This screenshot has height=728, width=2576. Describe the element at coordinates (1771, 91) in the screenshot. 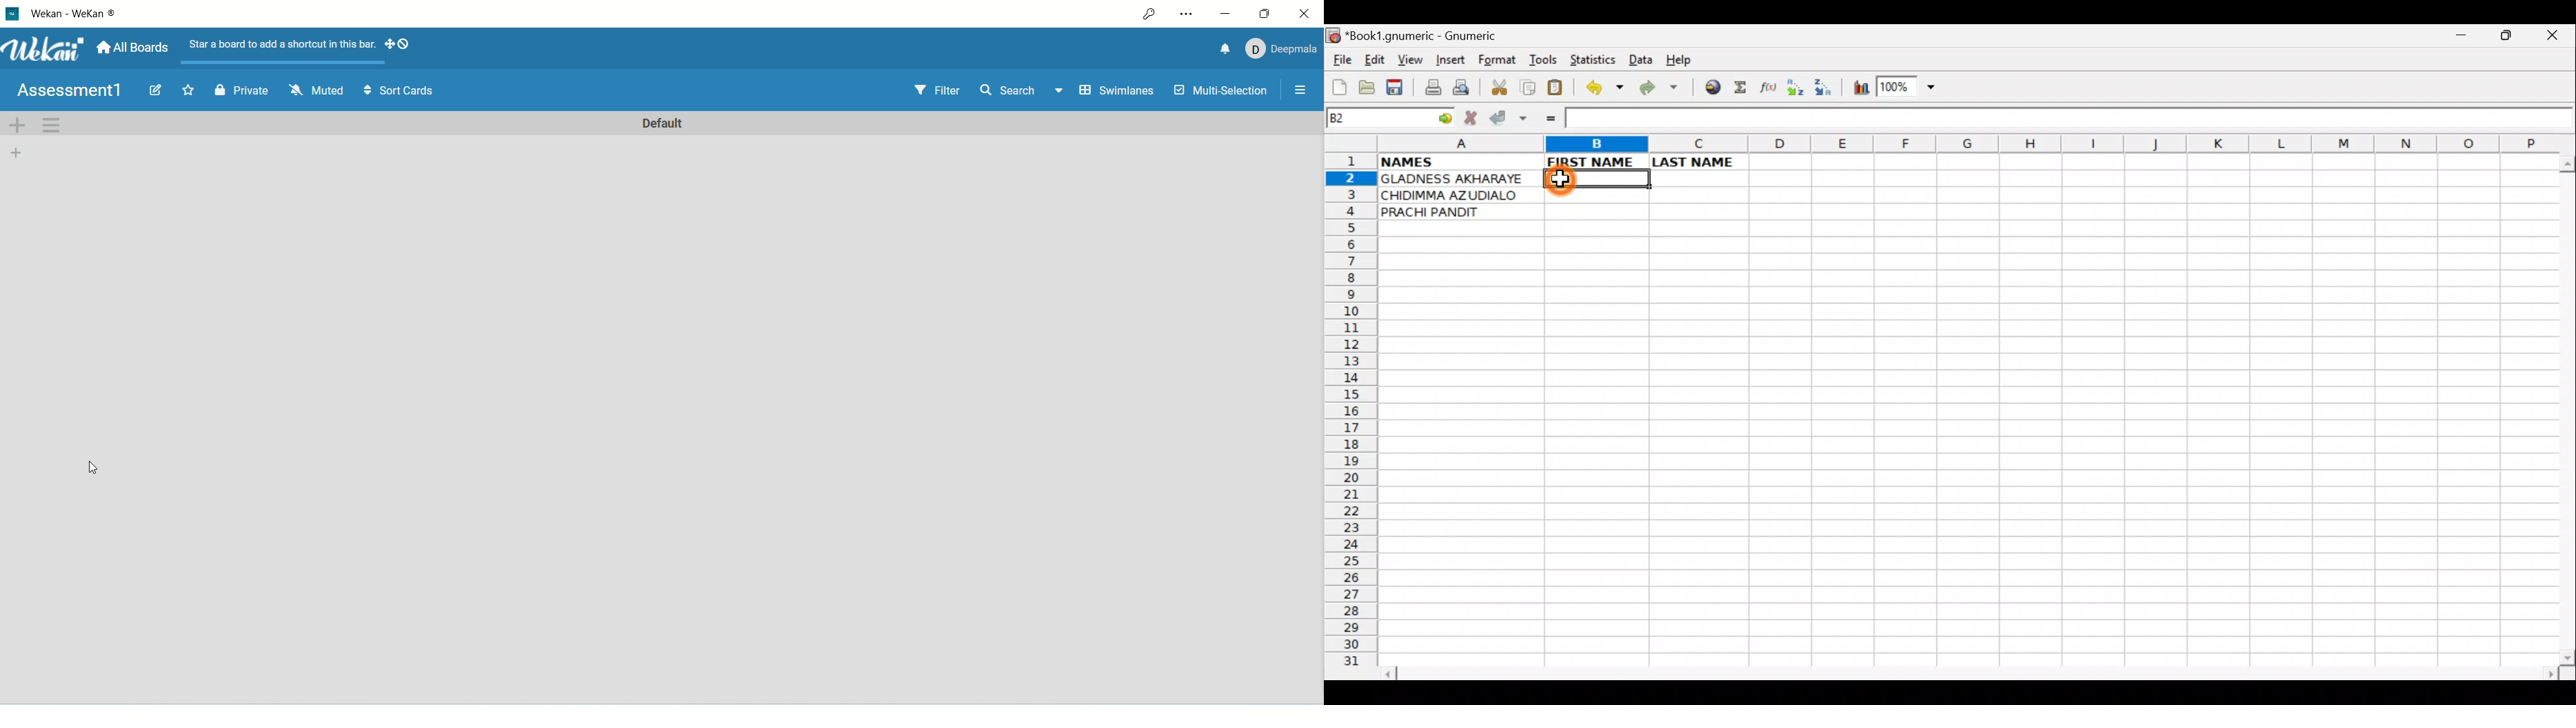

I see `Edit function in the current cell` at that location.